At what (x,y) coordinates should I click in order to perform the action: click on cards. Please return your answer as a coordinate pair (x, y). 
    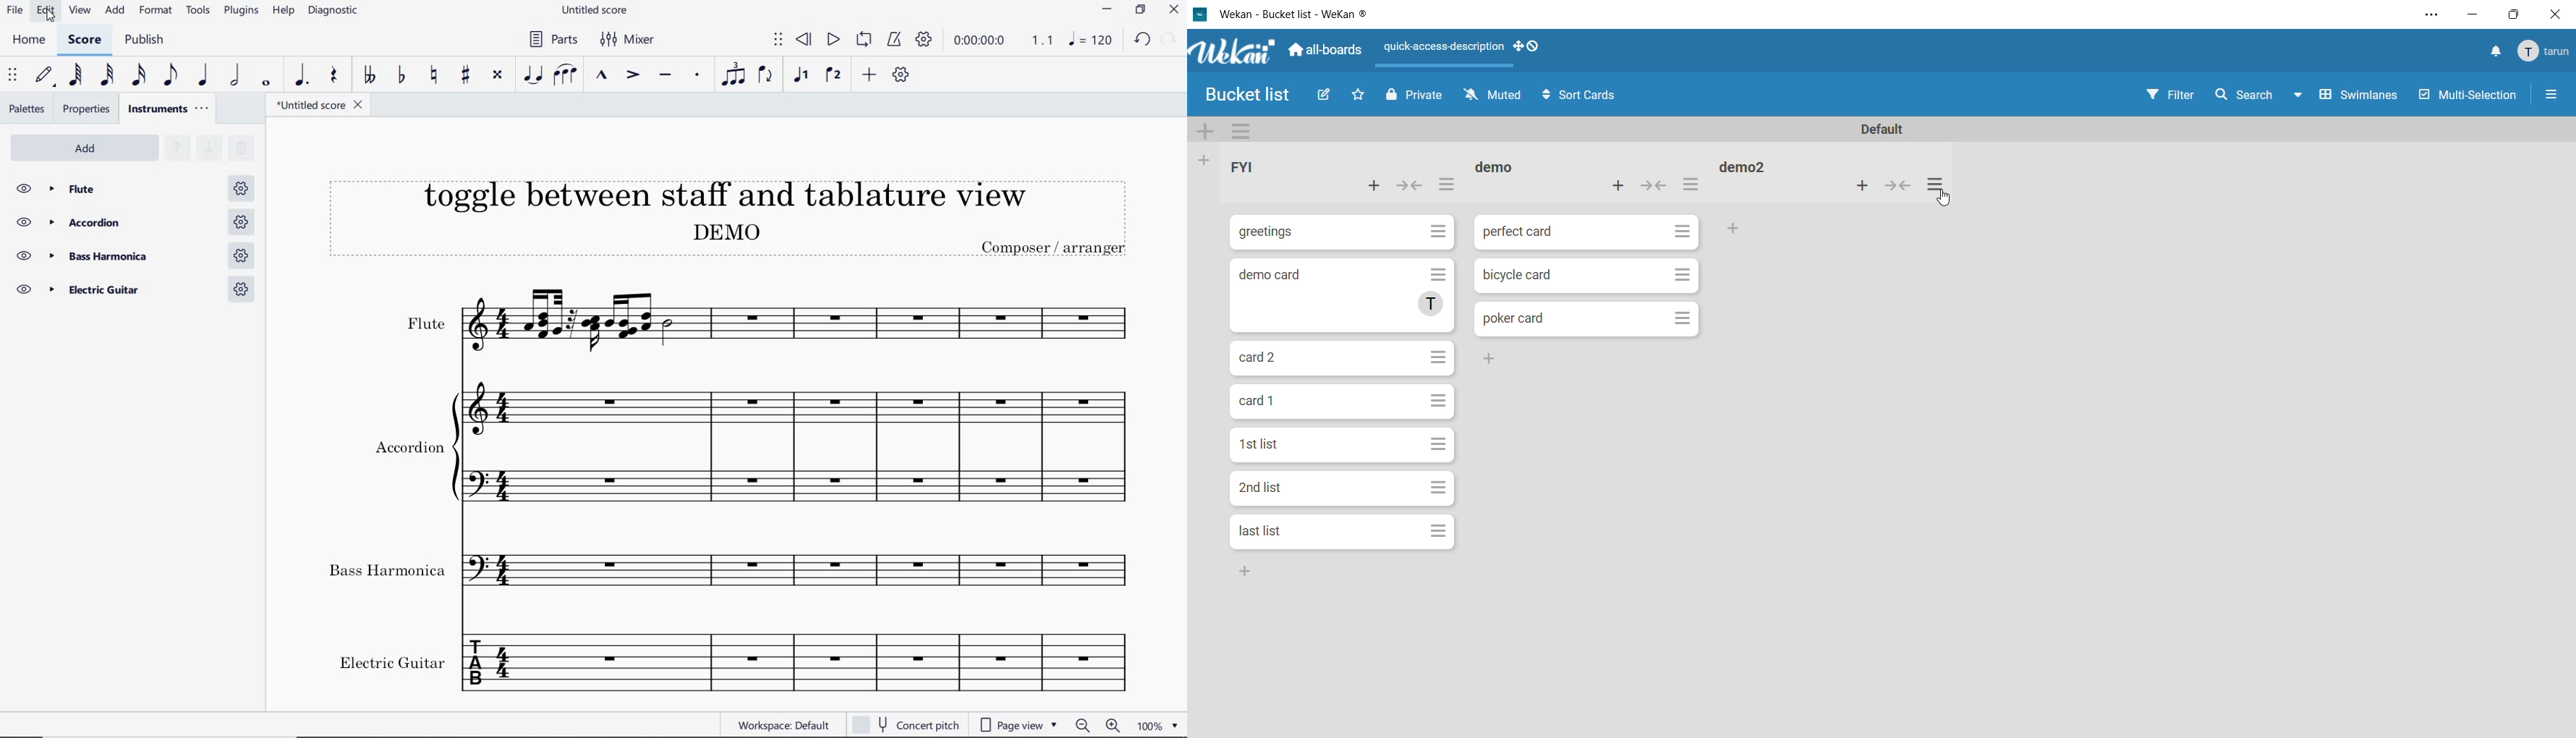
    Looking at the image, I should click on (1341, 444).